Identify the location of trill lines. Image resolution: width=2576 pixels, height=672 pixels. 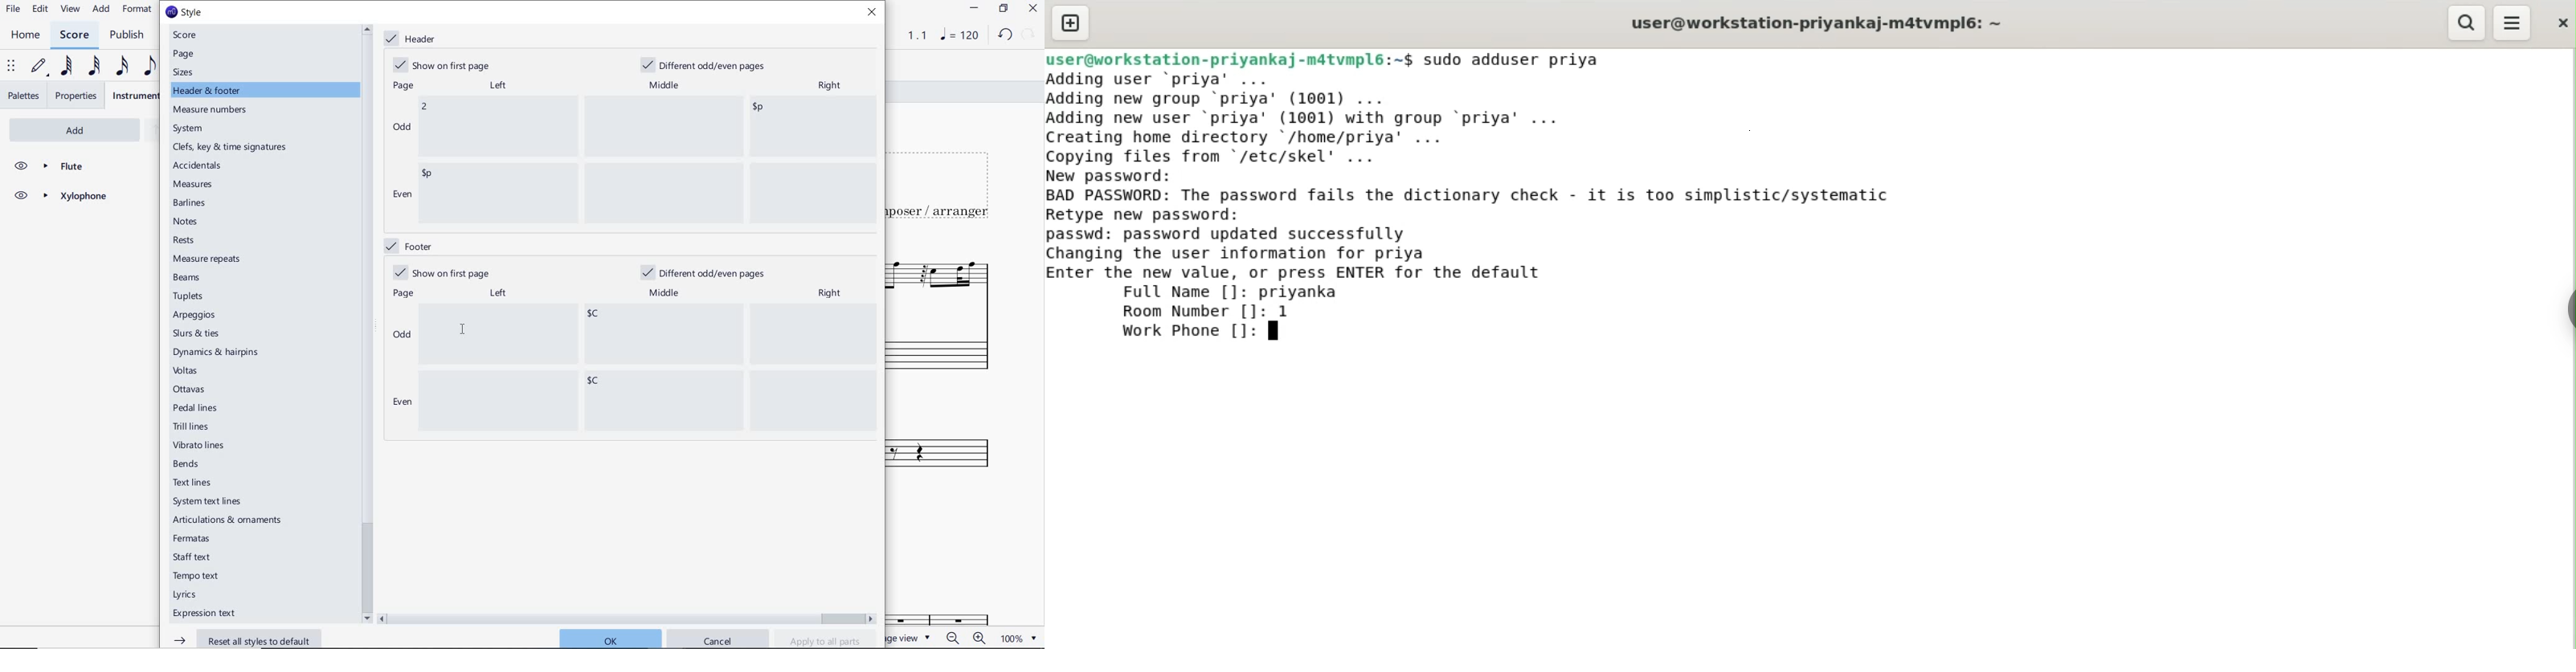
(192, 426).